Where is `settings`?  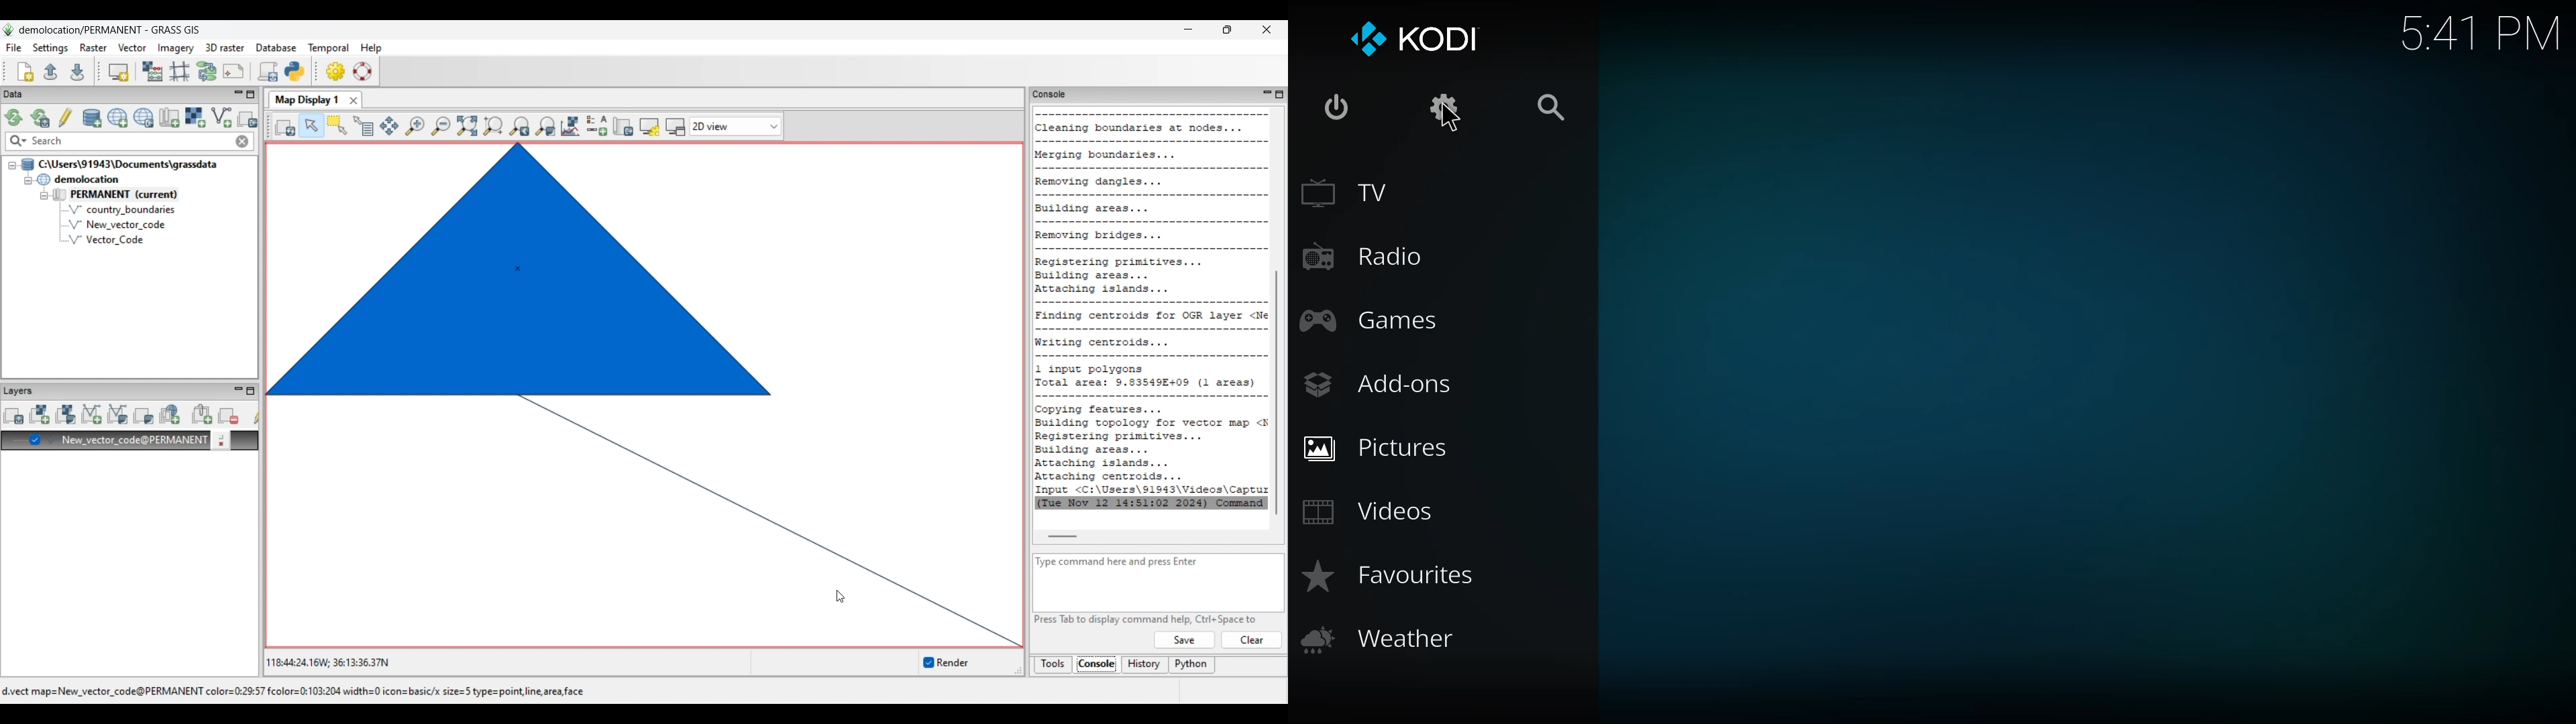
settings is located at coordinates (1438, 111).